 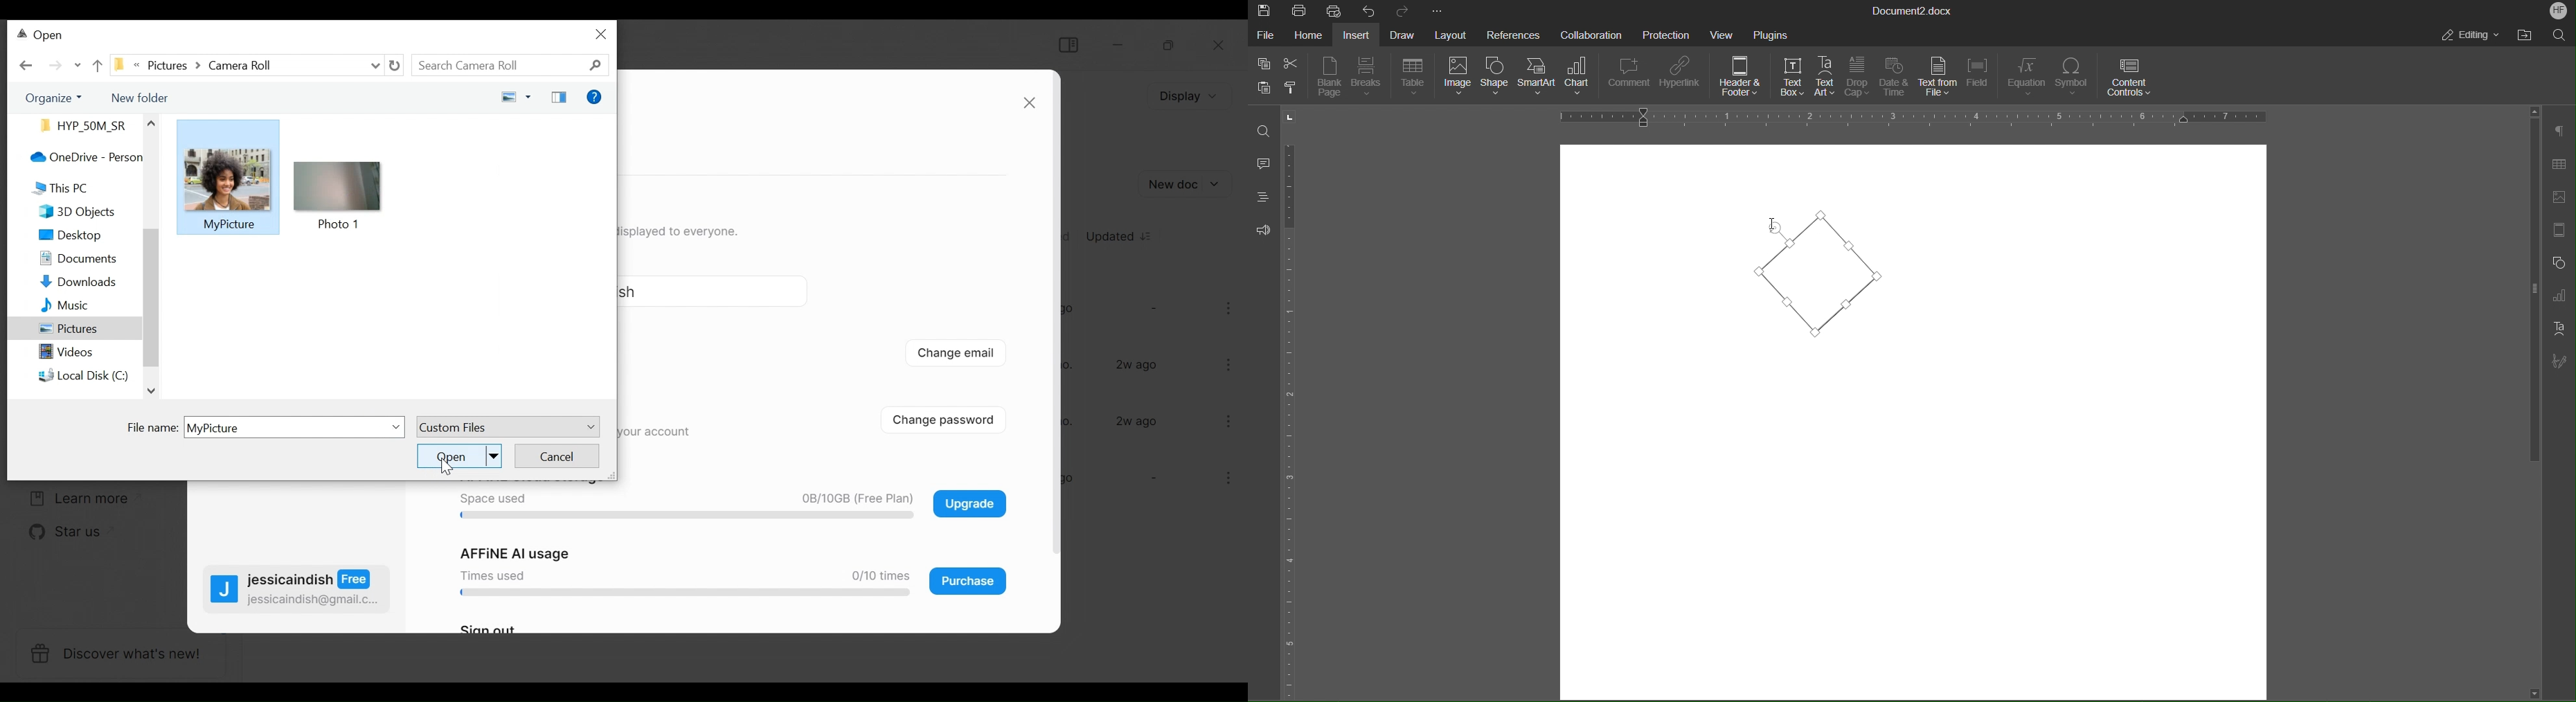 I want to click on Insert, so click(x=1357, y=34).